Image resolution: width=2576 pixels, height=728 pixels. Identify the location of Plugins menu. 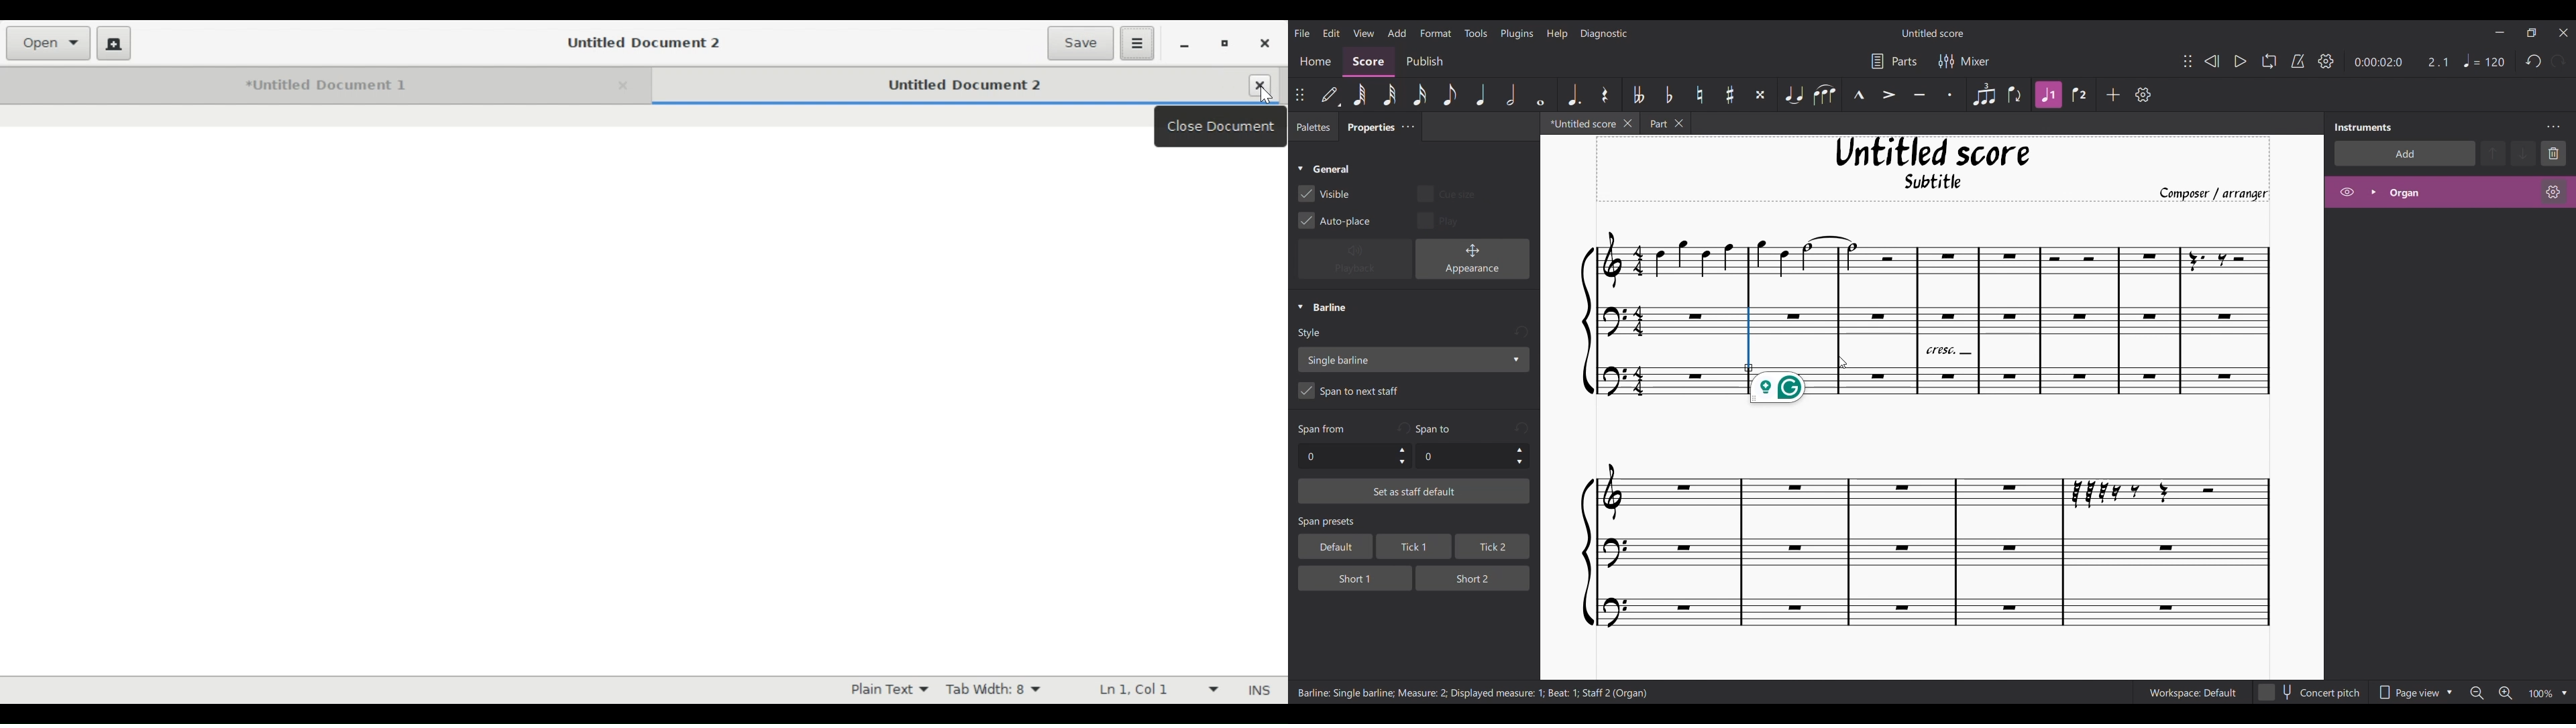
(1517, 33).